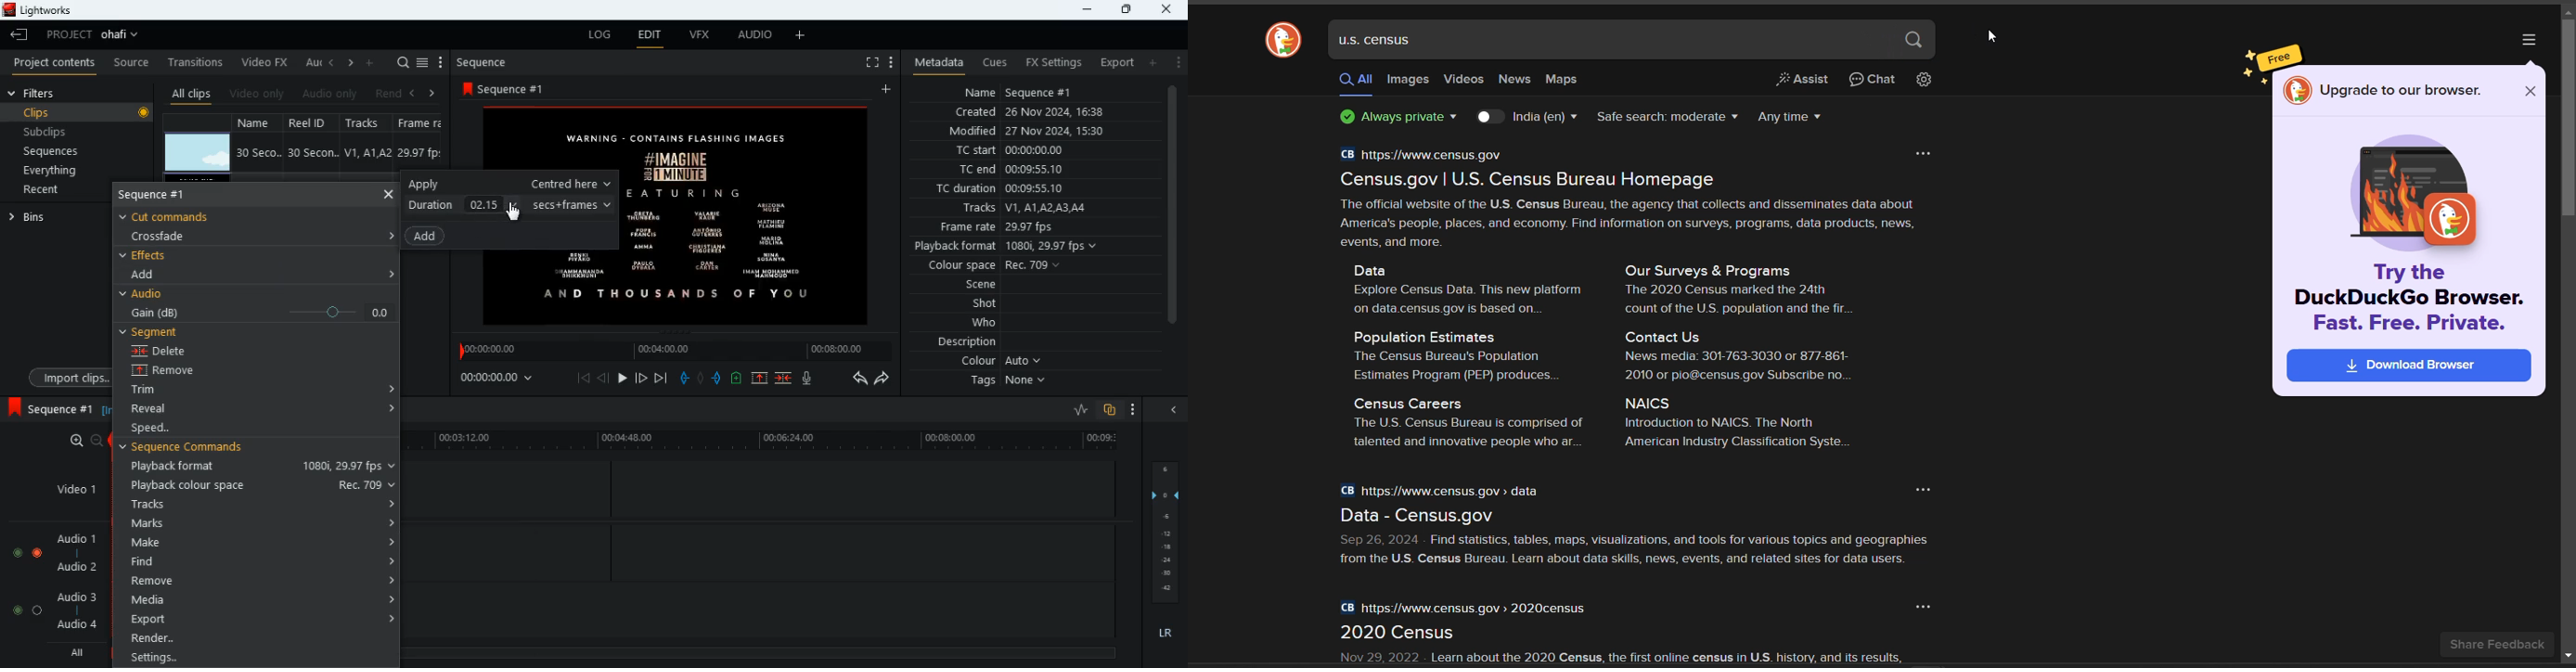  I want to click on video fx, so click(265, 63).